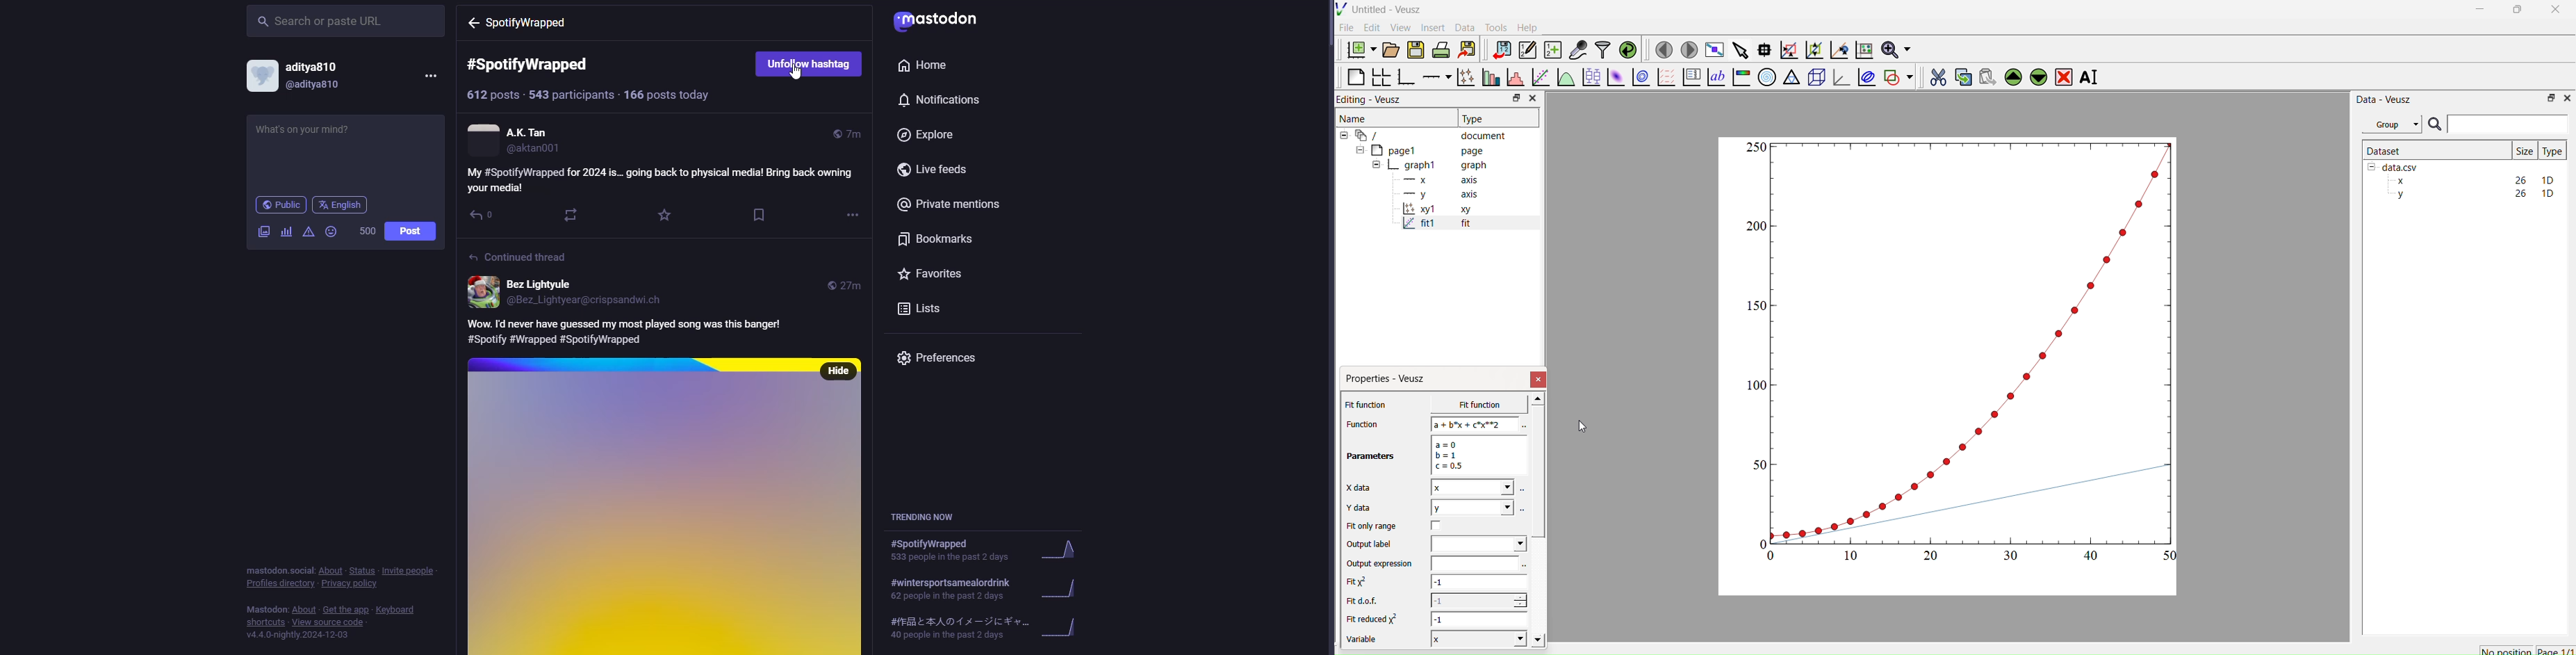 Image resolution: width=2576 pixels, height=672 pixels. What do you see at coordinates (1477, 455) in the screenshot?
I see `a= 0 b=1 c = 0.5` at bounding box center [1477, 455].